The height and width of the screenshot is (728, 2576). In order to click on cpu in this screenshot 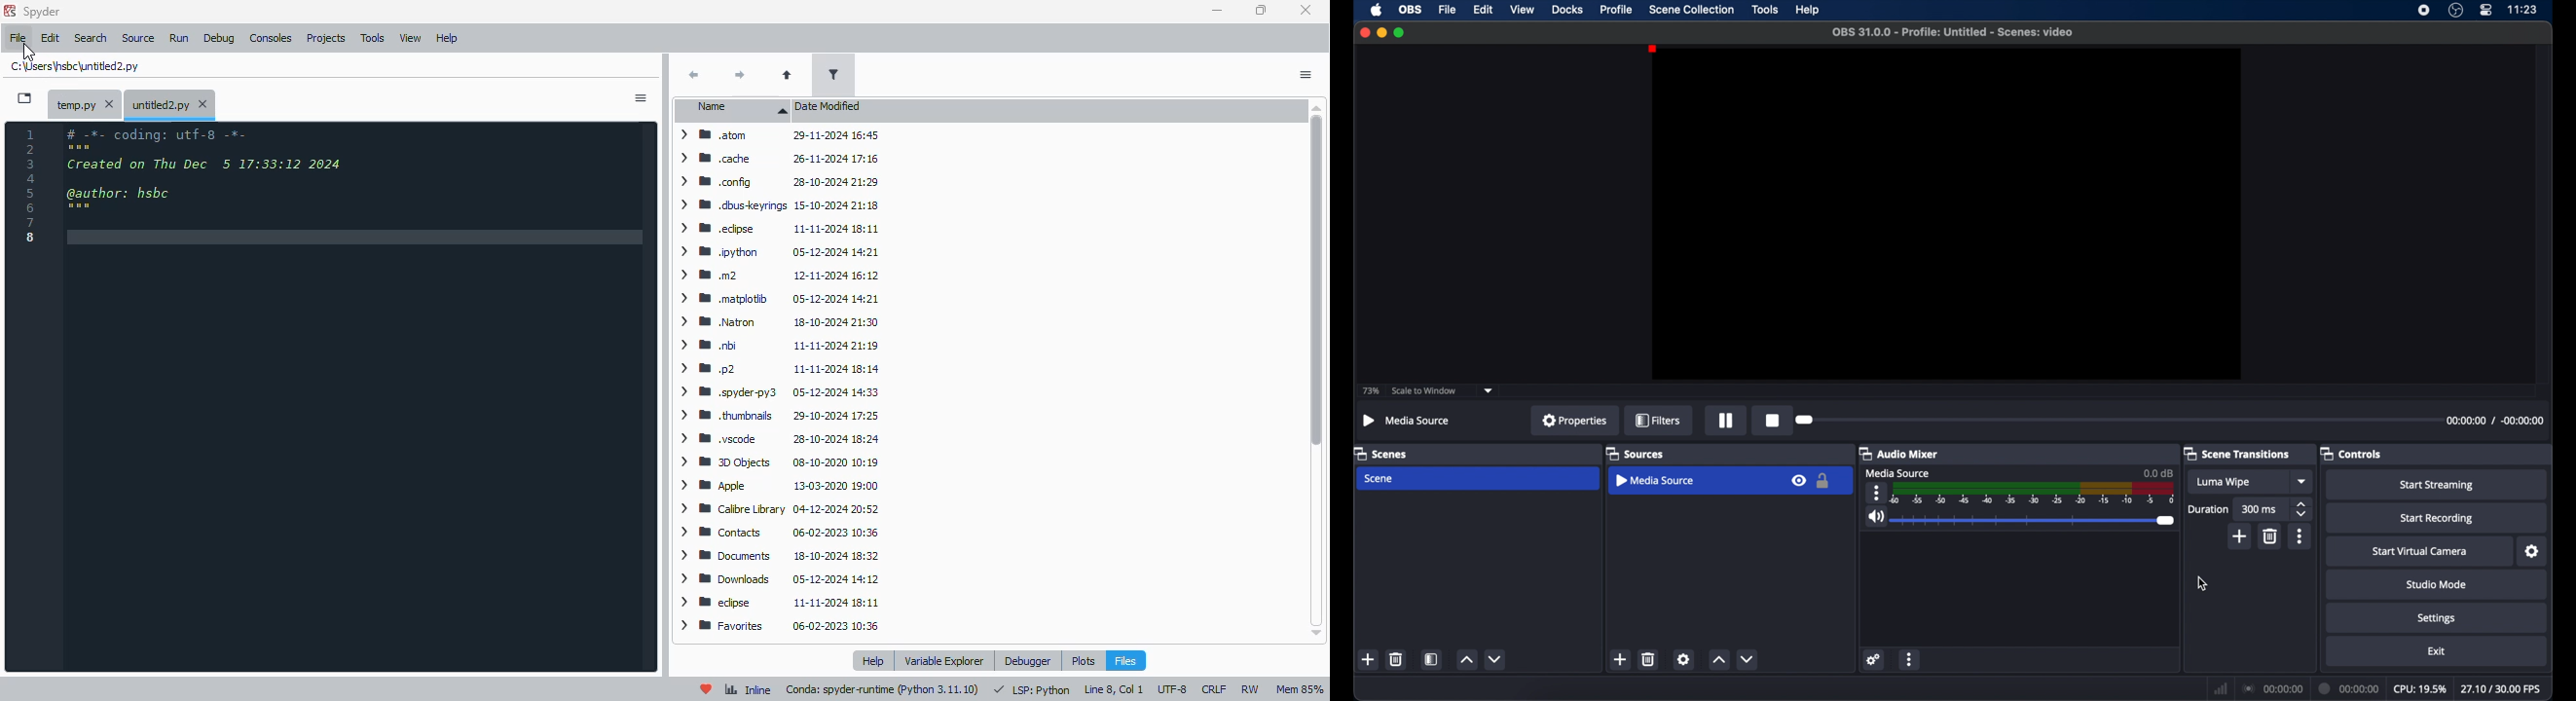, I will do `click(2420, 689)`.